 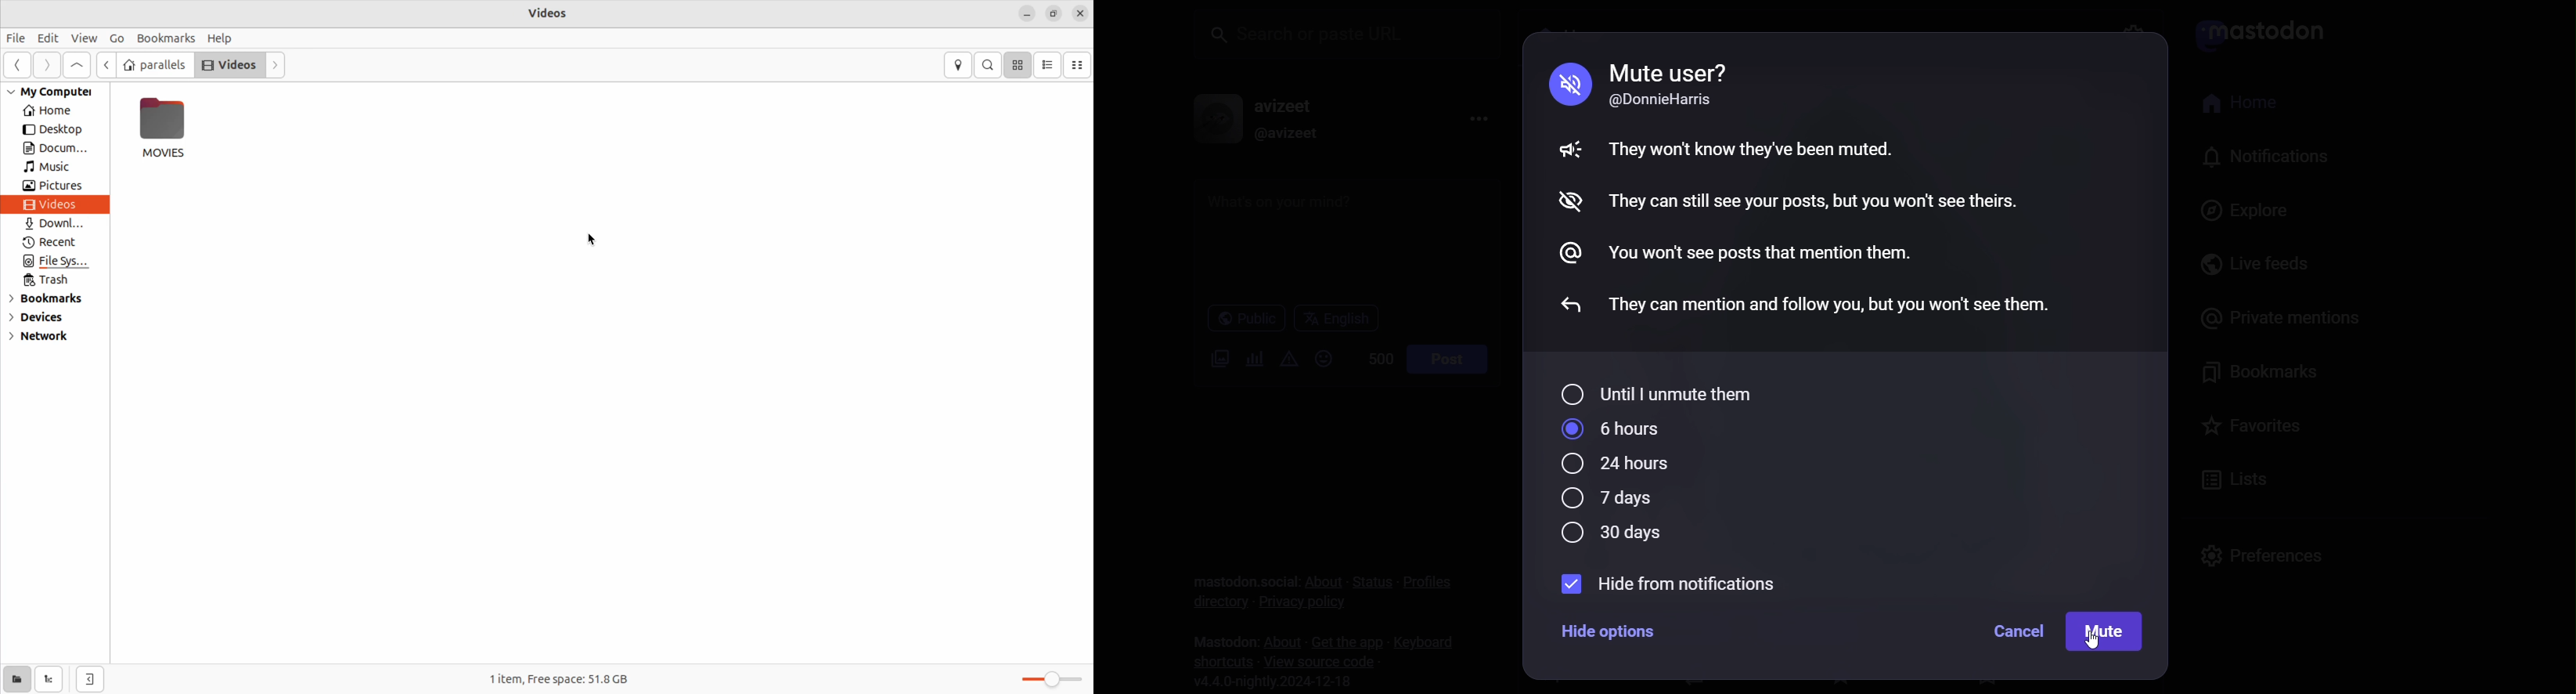 I want to click on You won't see posts that mention them., so click(x=1762, y=256).